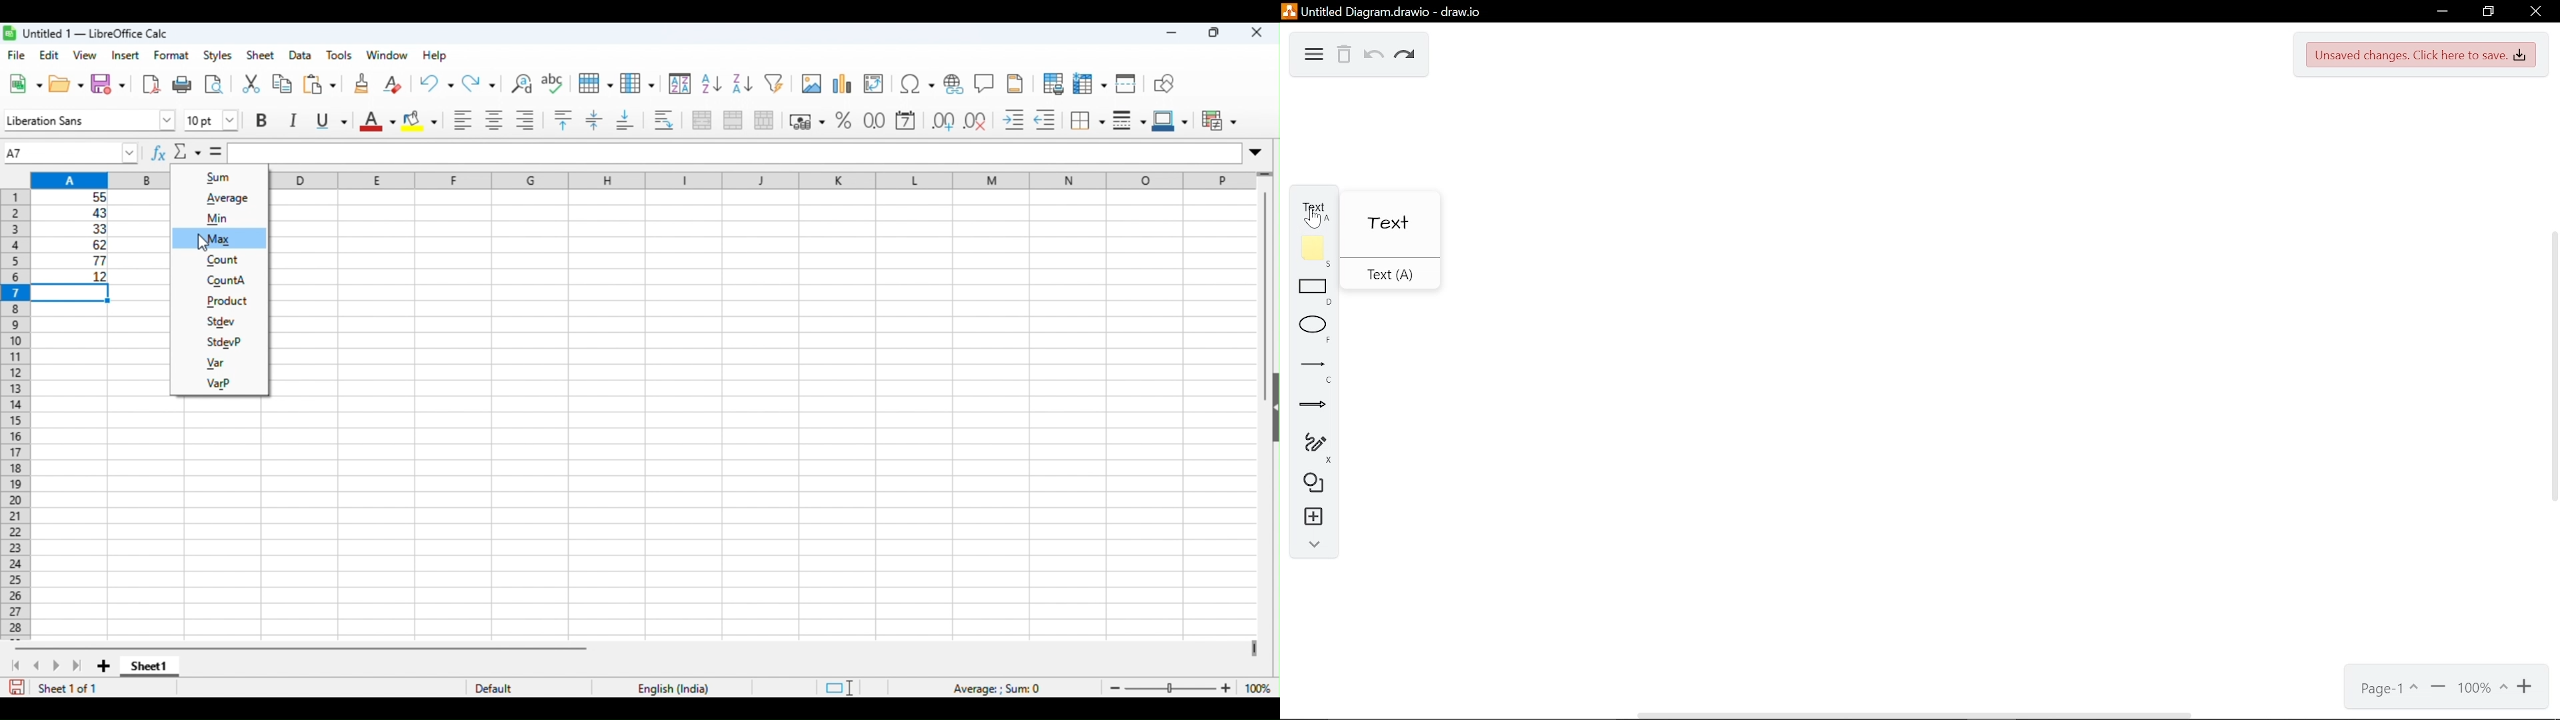  What do you see at coordinates (39, 665) in the screenshot?
I see `previous sheet` at bounding box center [39, 665].